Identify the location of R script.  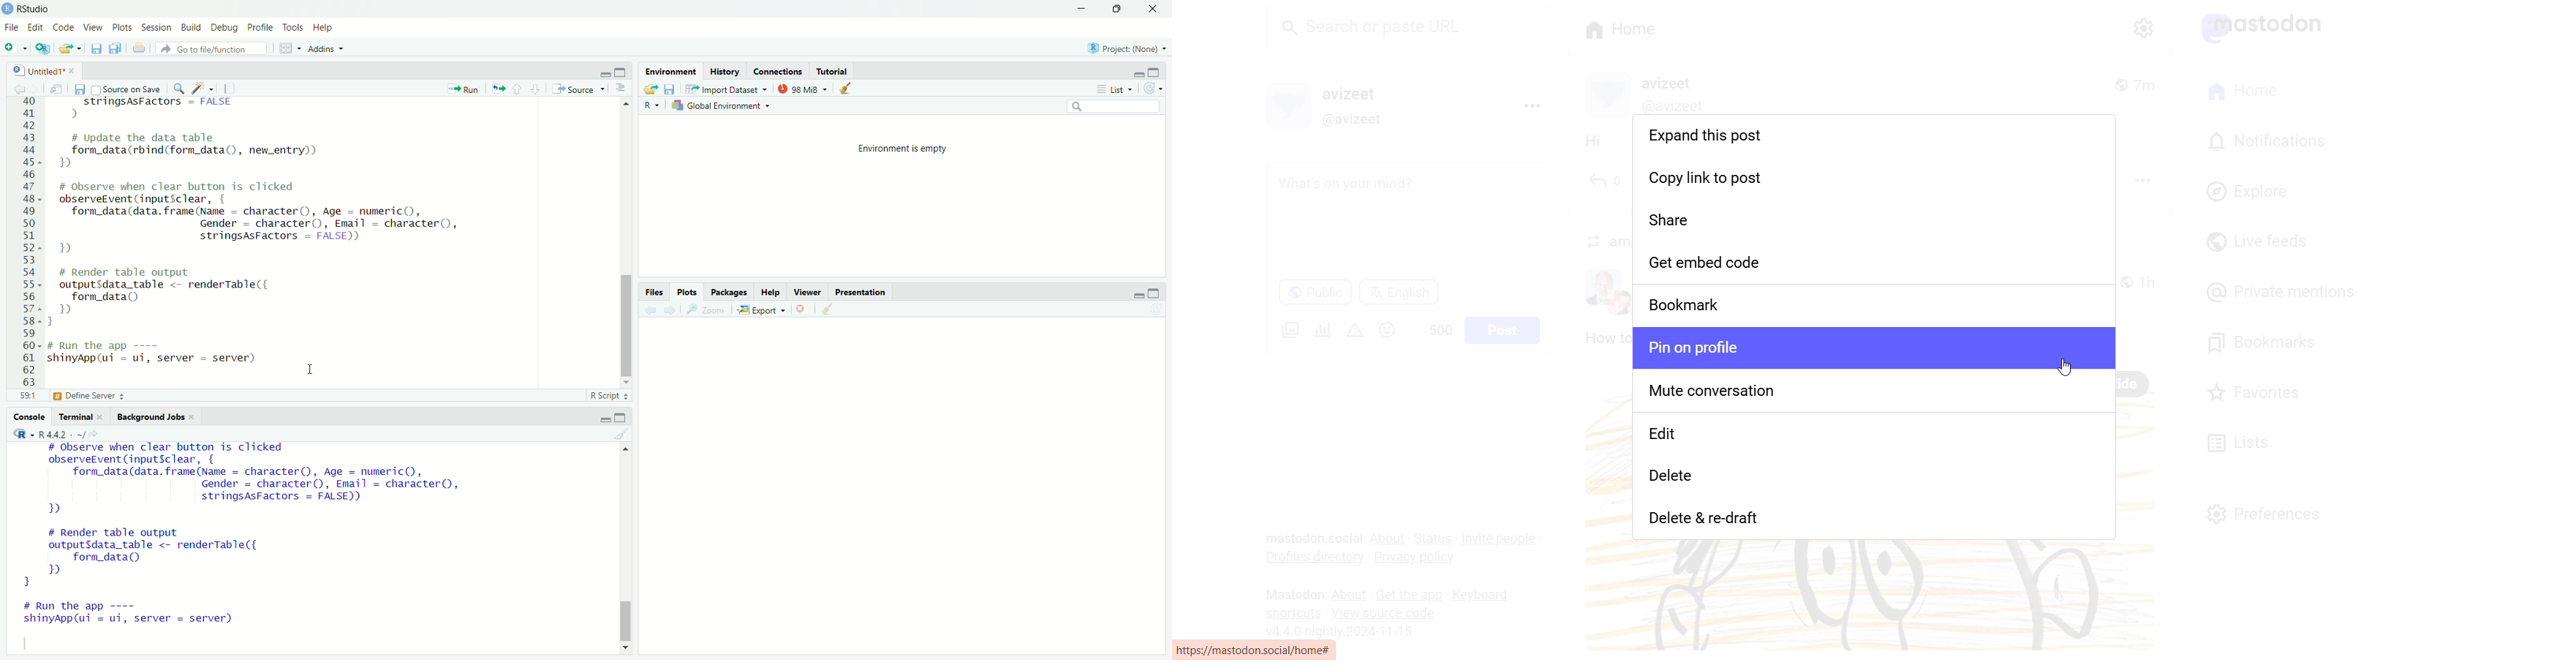
(609, 397).